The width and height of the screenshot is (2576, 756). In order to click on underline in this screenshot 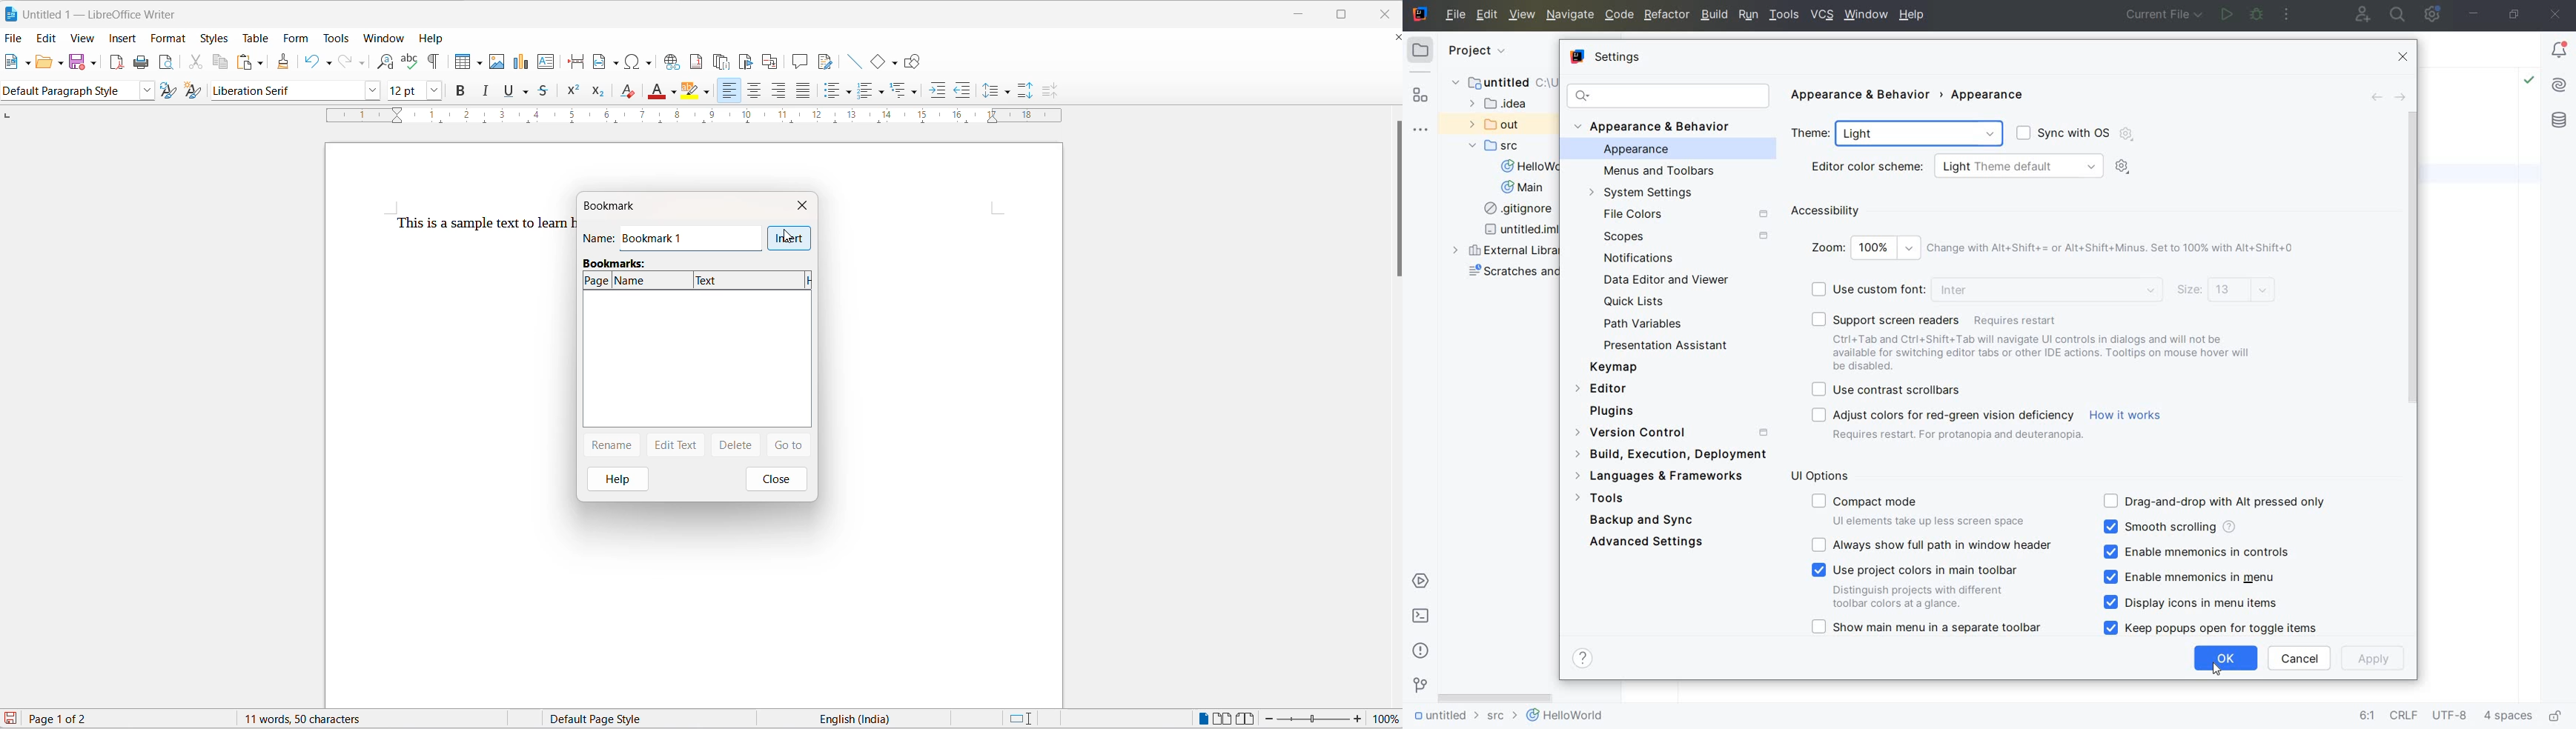, I will do `click(510, 92)`.